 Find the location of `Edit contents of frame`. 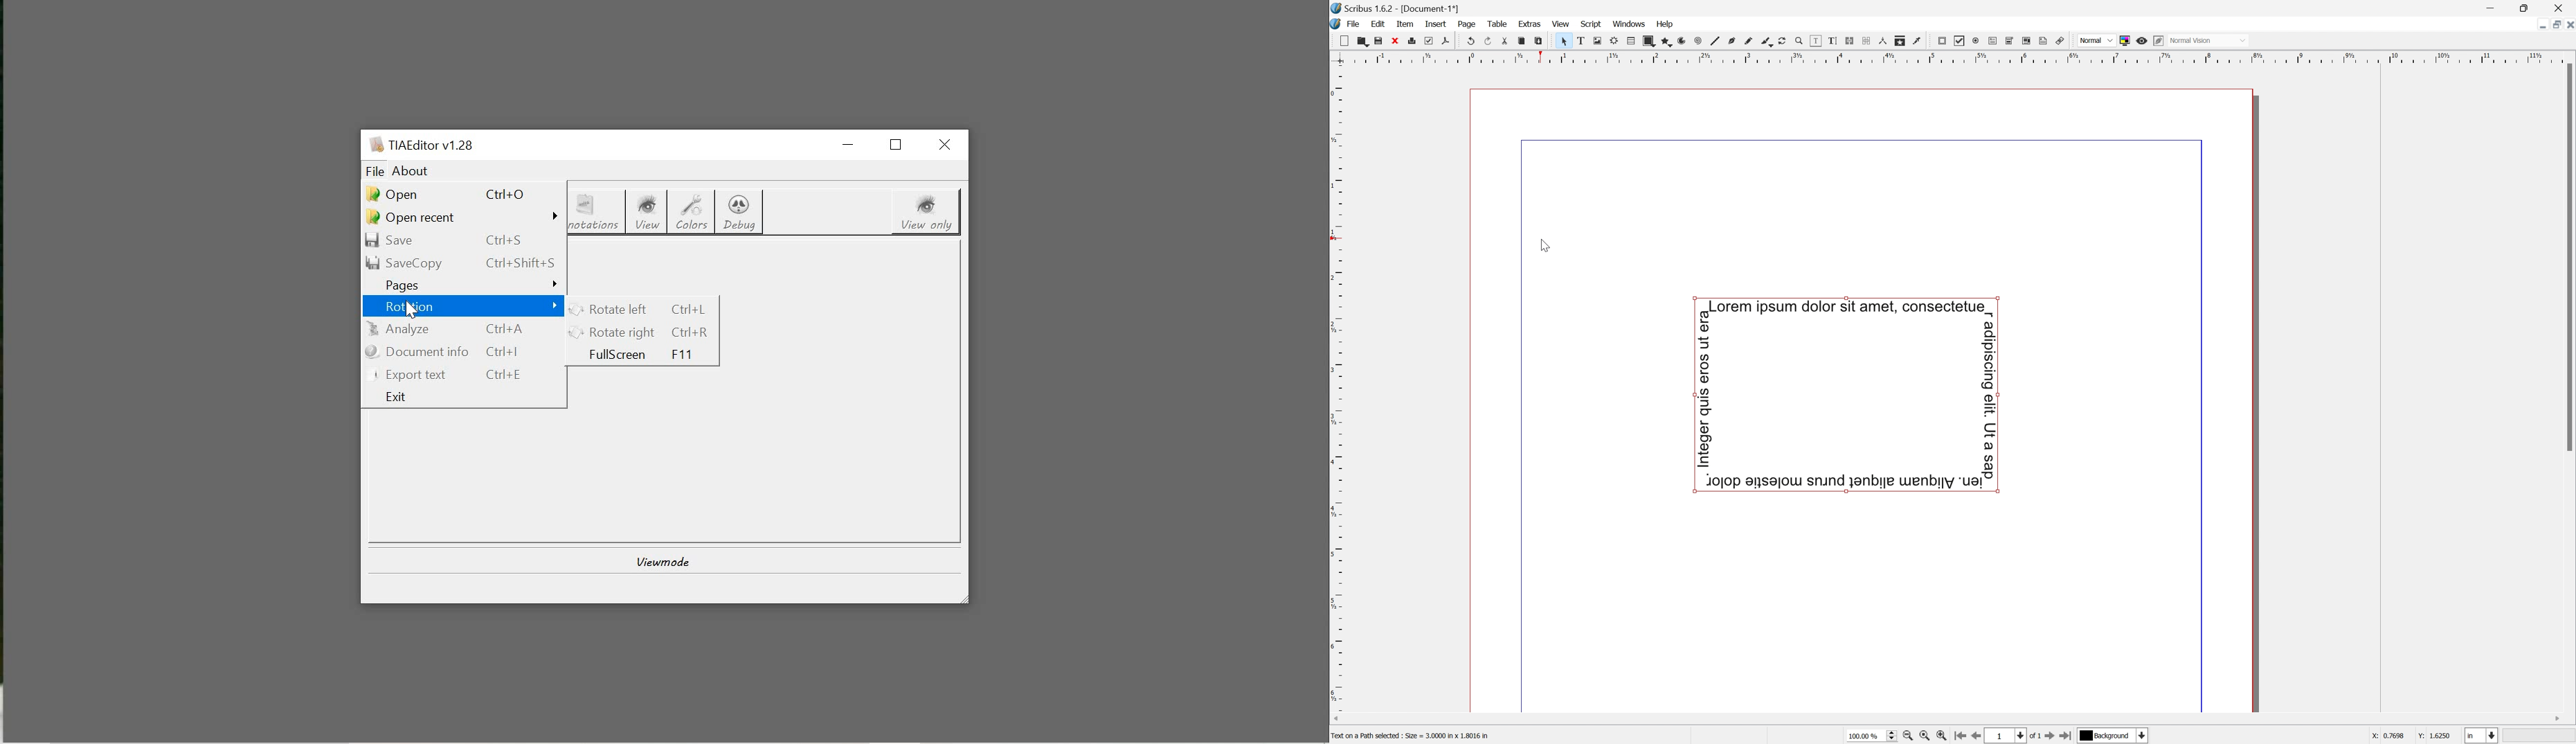

Edit contents of frame is located at coordinates (1815, 40).